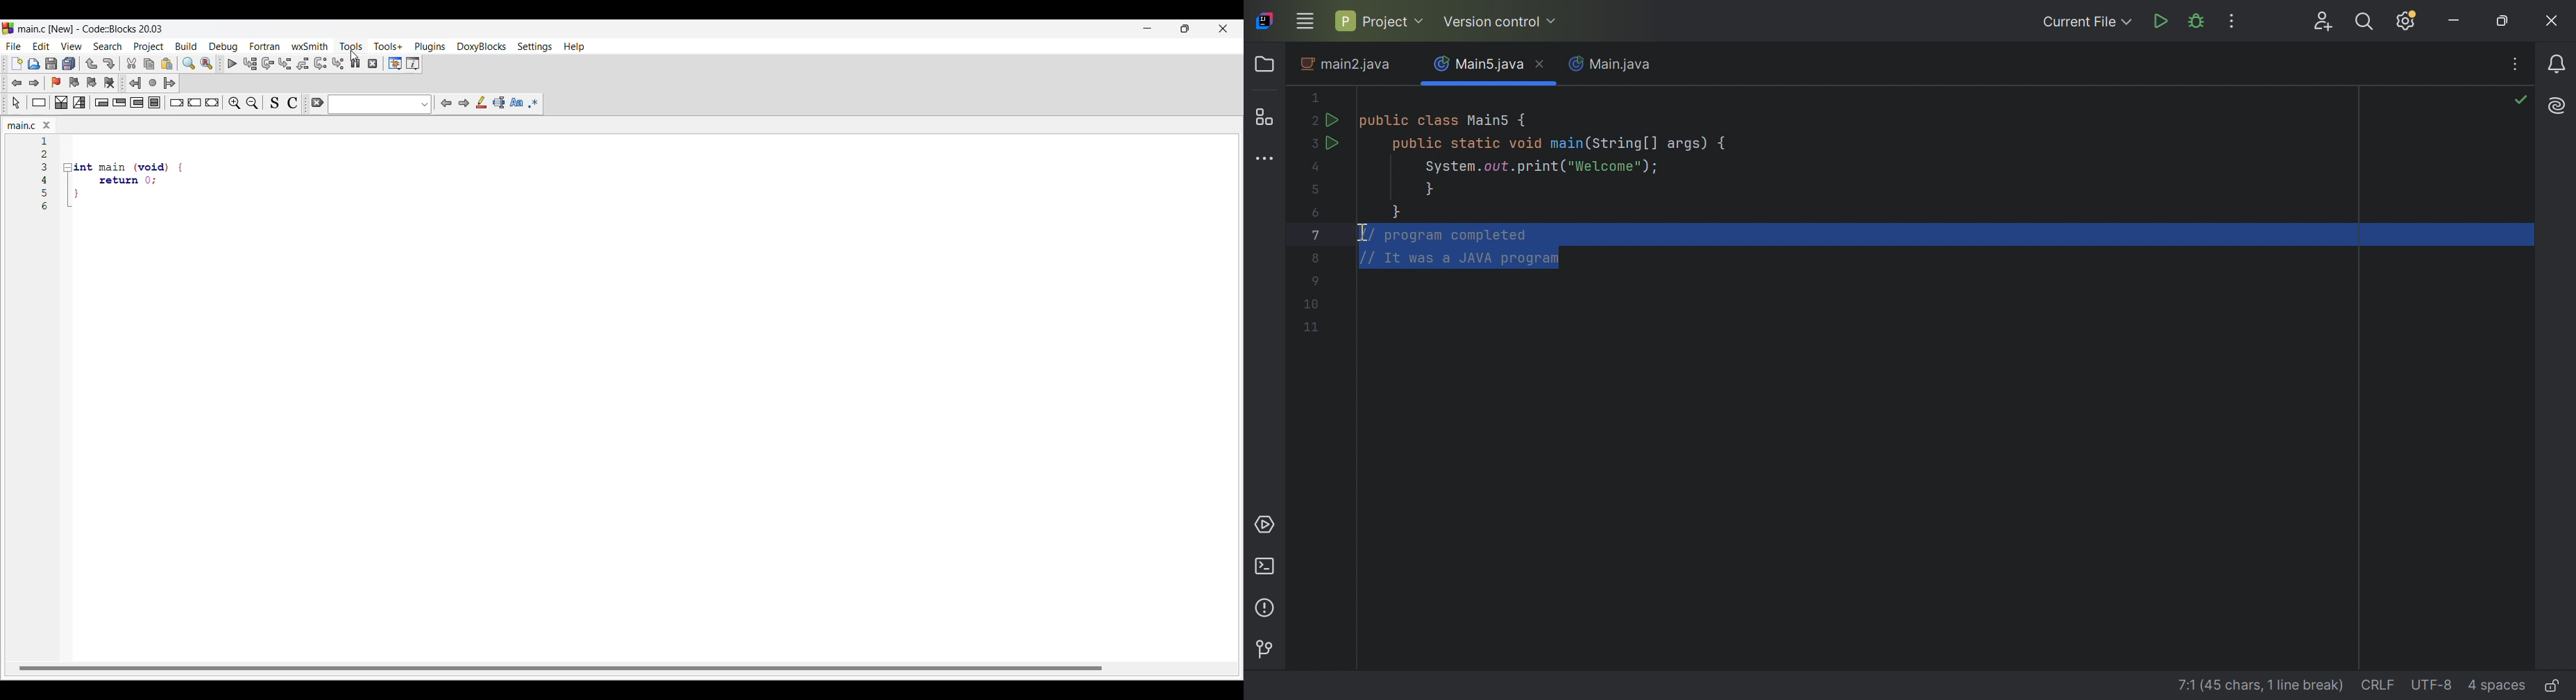  Describe the element at coordinates (310, 46) in the screenshot. I see `wxSmith menu` at that location.